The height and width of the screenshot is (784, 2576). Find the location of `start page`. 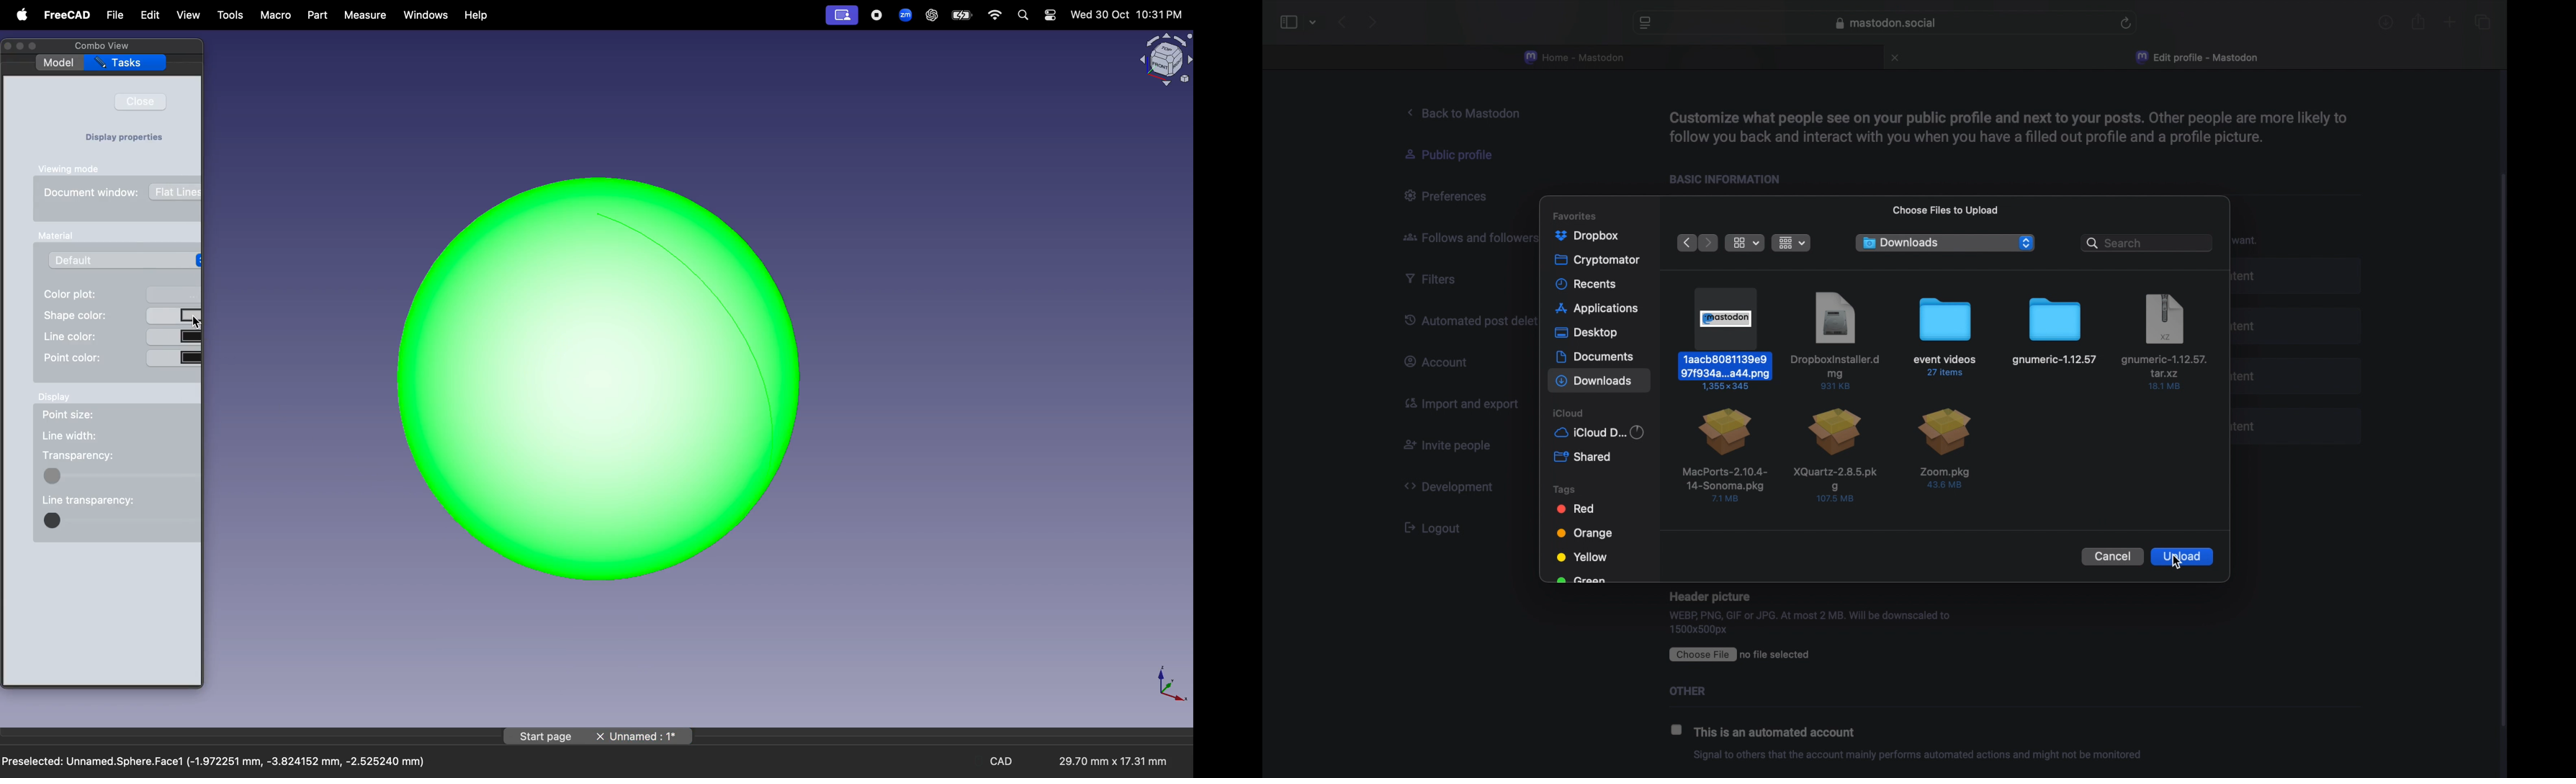

start page is located at coordinates (546, 736).